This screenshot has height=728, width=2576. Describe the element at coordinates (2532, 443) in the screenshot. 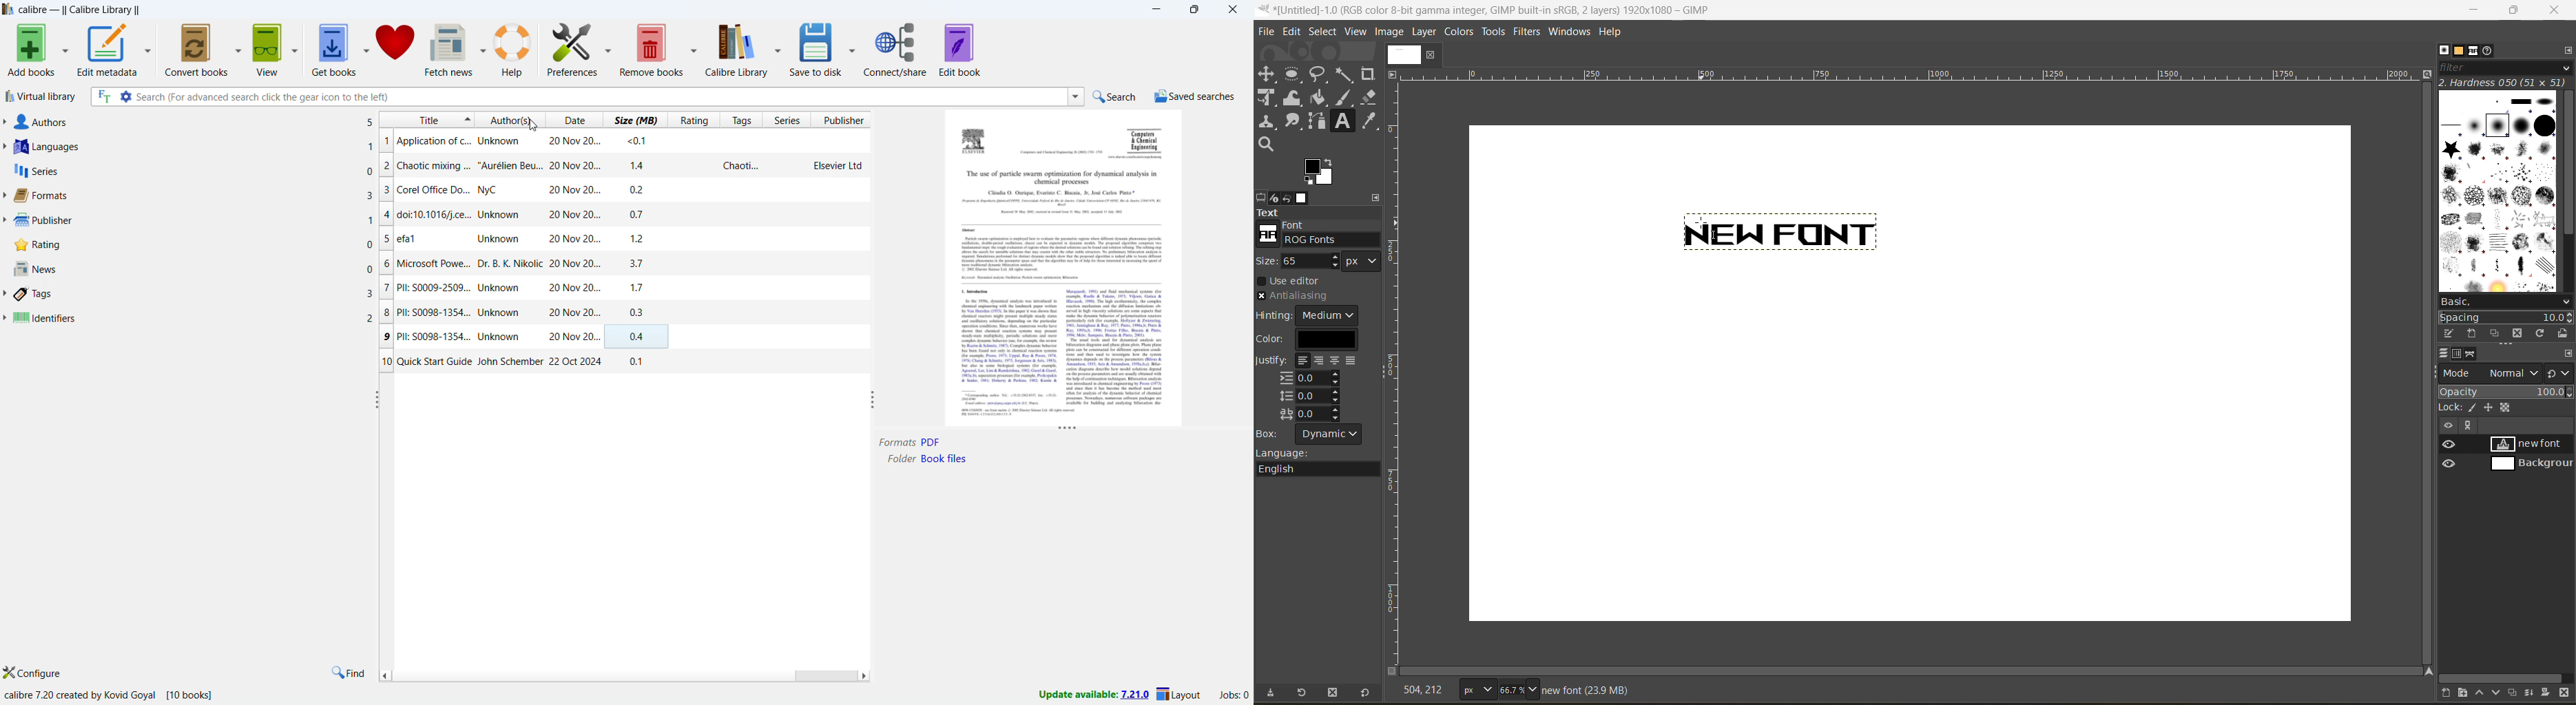

I see `new font` at that location.